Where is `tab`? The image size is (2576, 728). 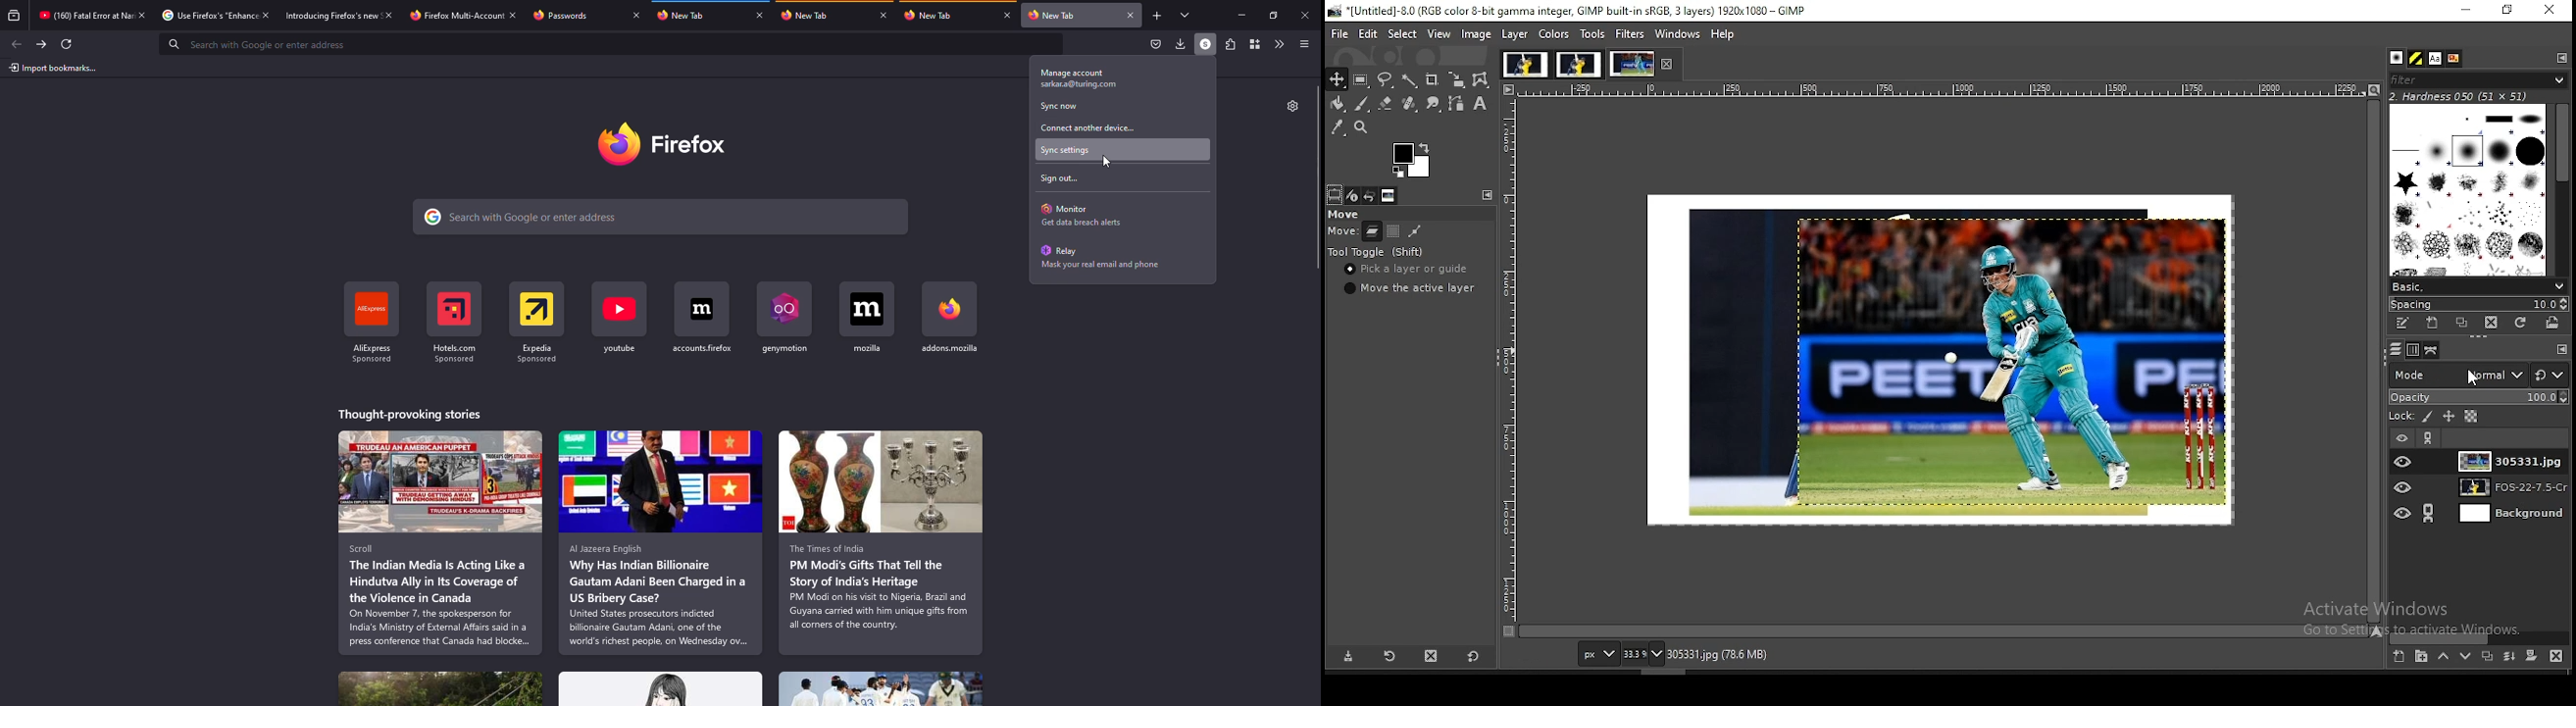
tab is located at coordinates (683, 15).